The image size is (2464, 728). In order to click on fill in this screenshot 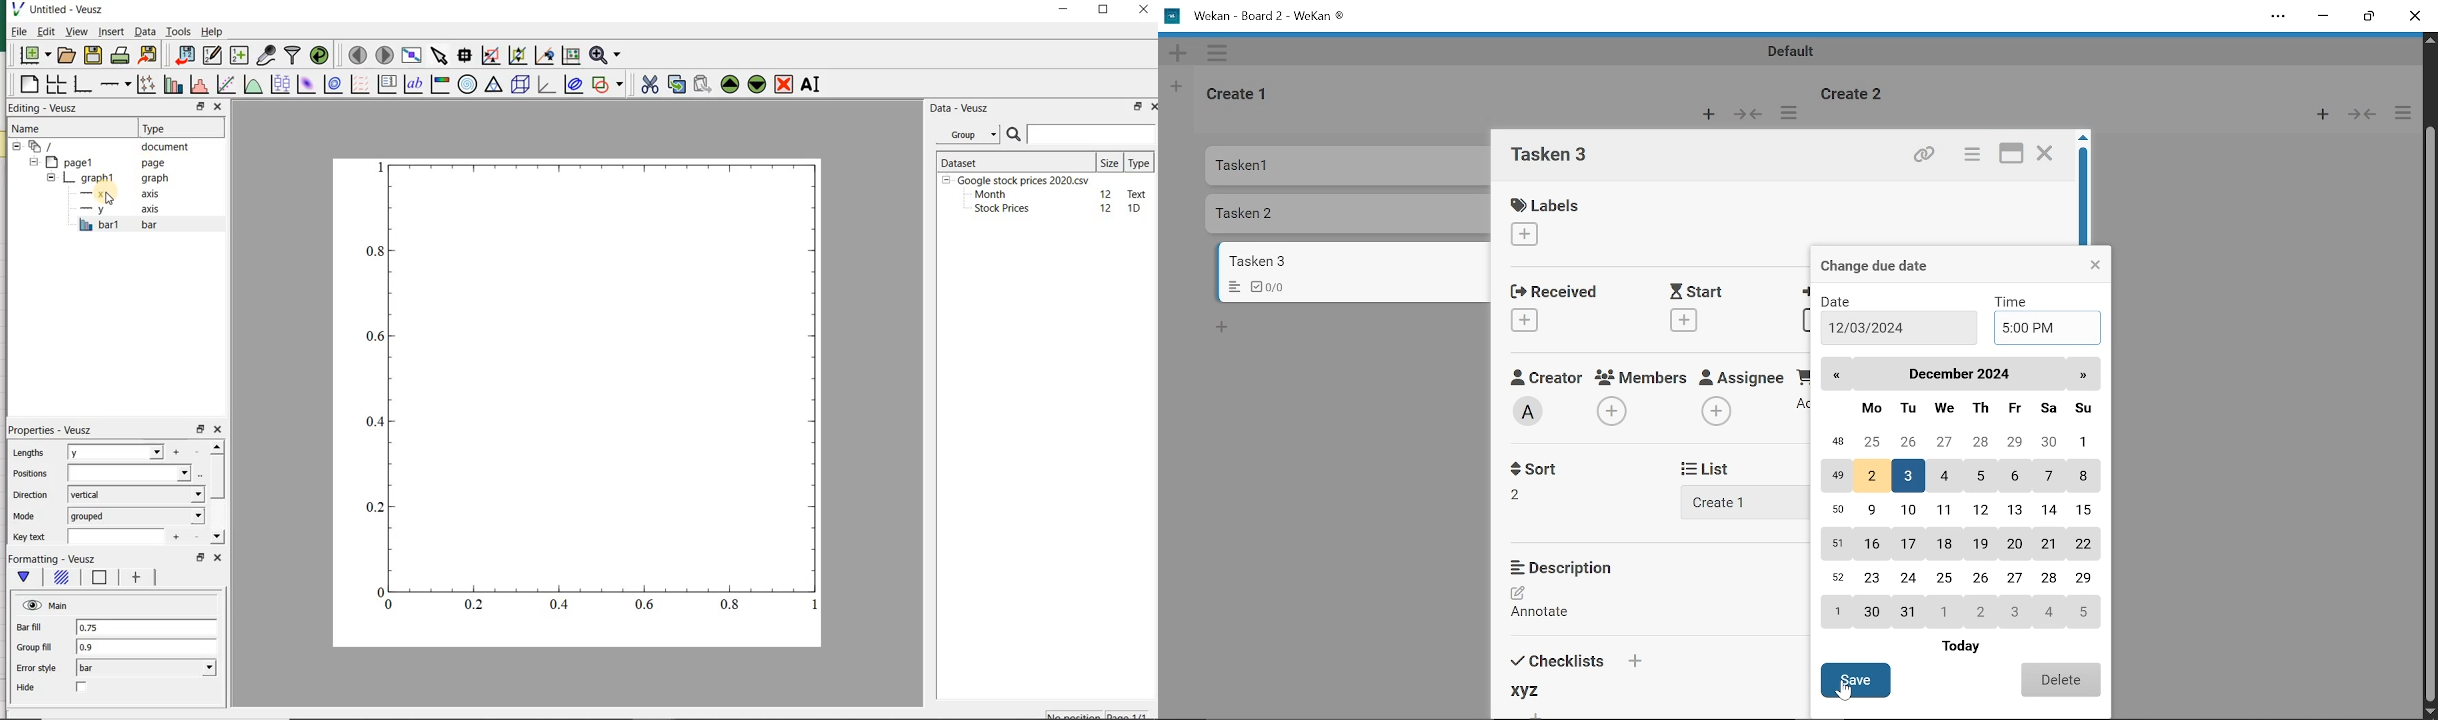, I will do `click(62, 577)`.